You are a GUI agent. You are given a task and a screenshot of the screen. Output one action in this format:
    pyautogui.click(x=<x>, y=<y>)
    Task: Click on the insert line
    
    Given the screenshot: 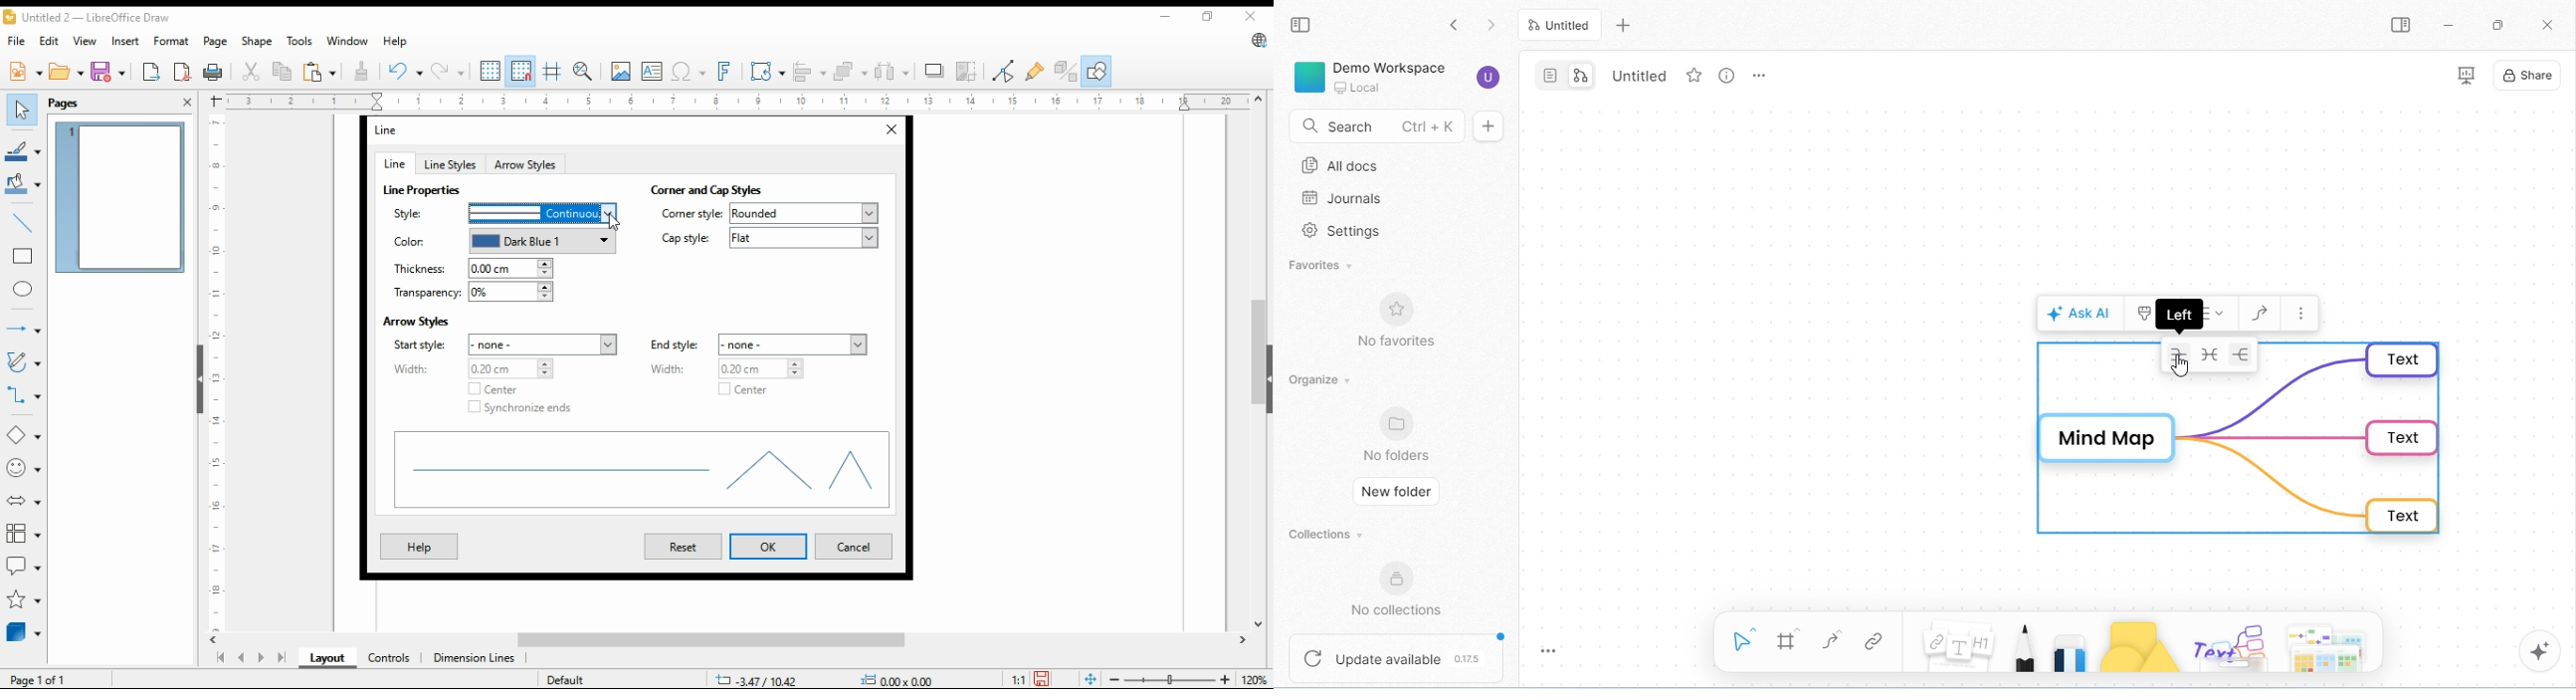 What is the action you would take?
    pyautogui.click(x=24, y=223)
    